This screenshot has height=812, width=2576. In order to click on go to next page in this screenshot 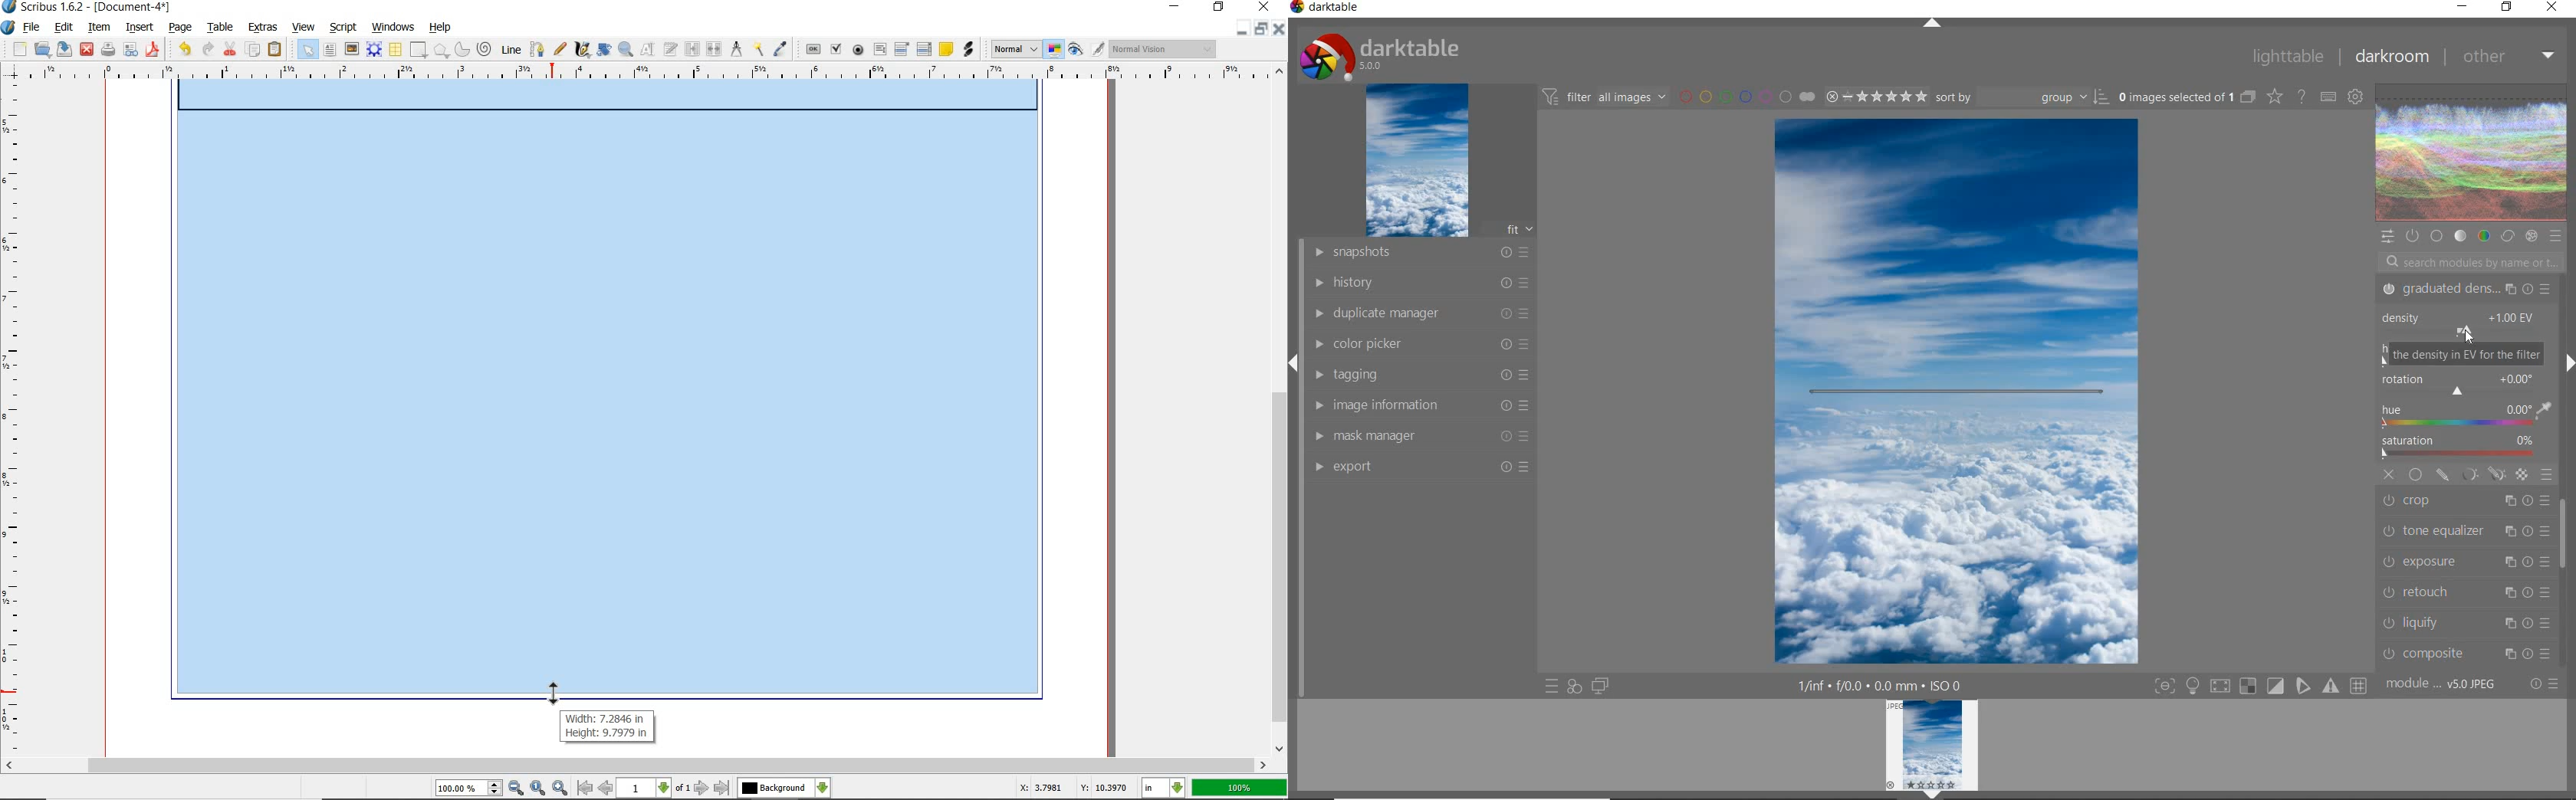, I will do `click(702, 788)`.